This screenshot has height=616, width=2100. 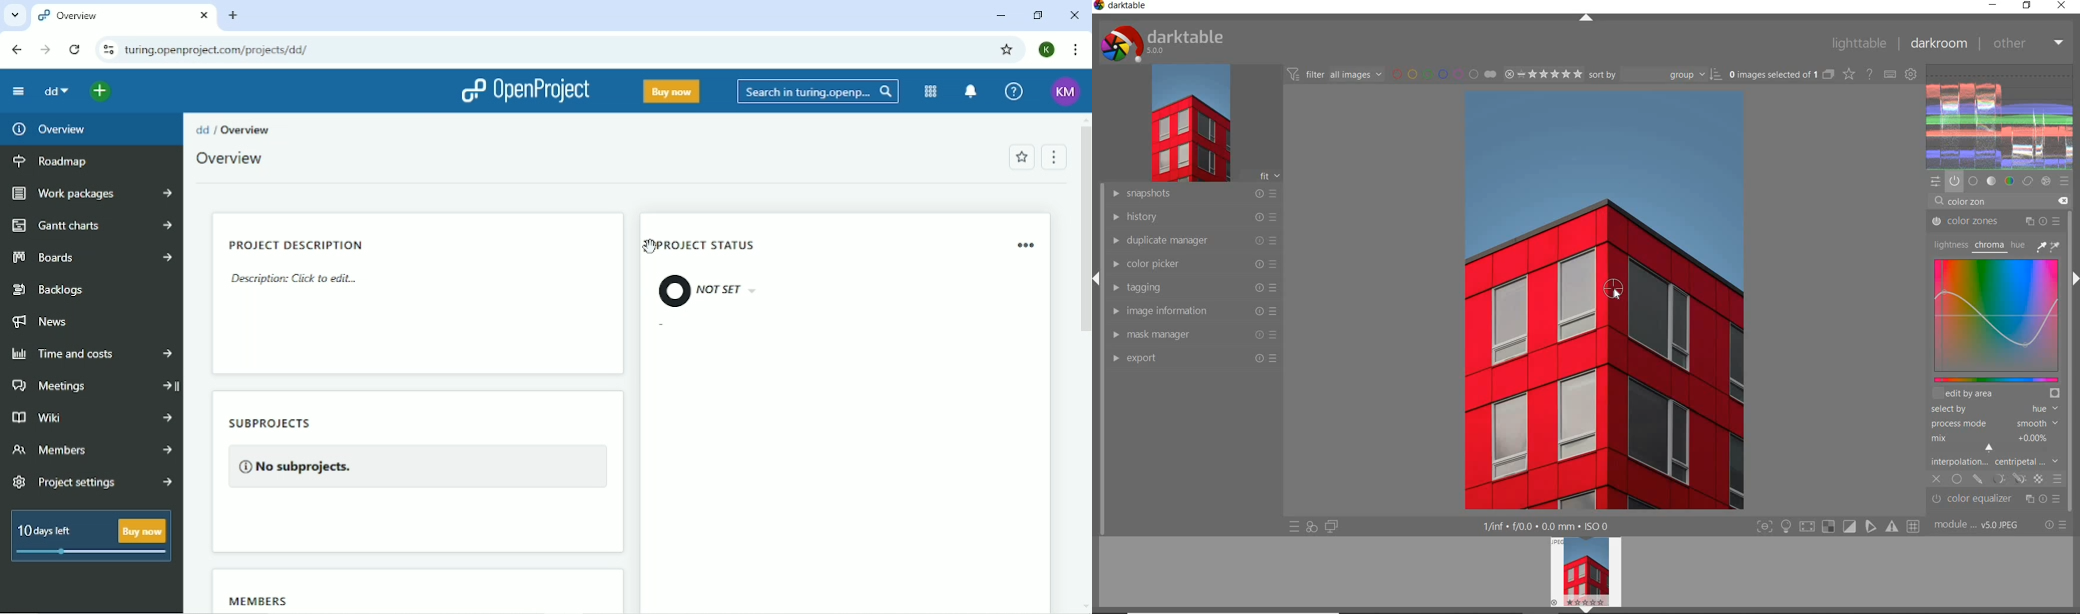 I want to click on focus, so click(x=1762, y=526).